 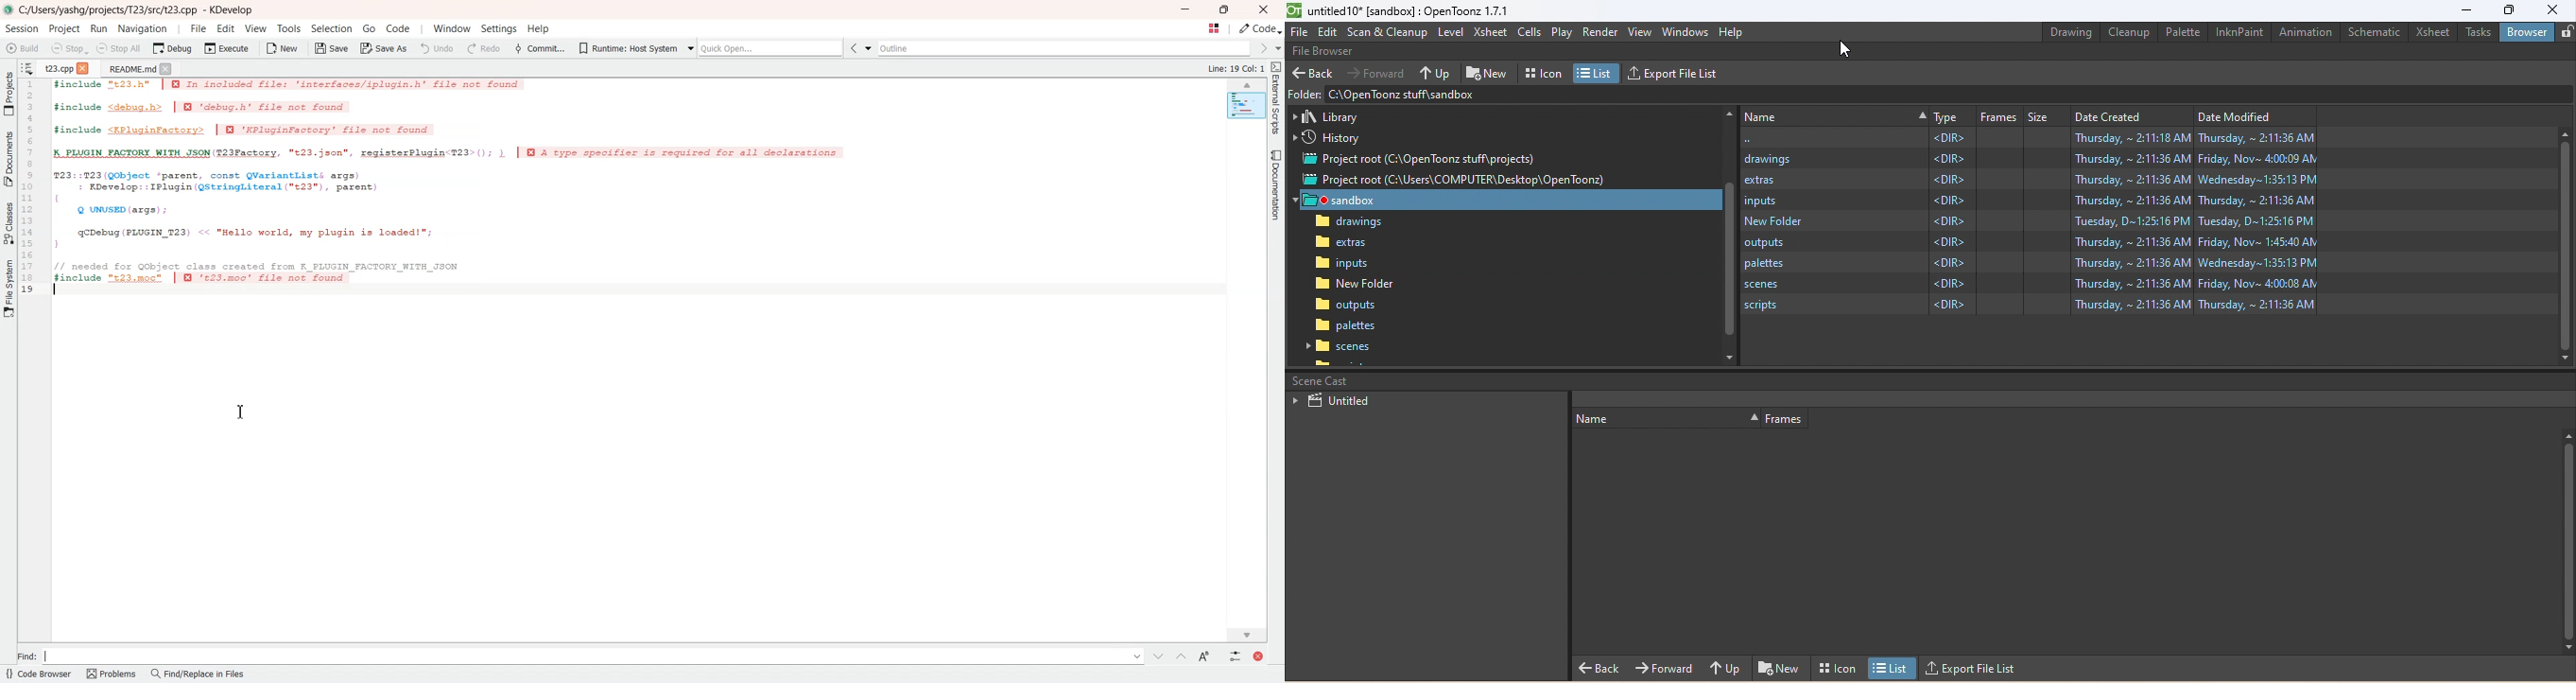 What do you see at coordinates (1512, 201) in the screenshot?
I see `Sabdbox` at bounding box center [1512, 201].